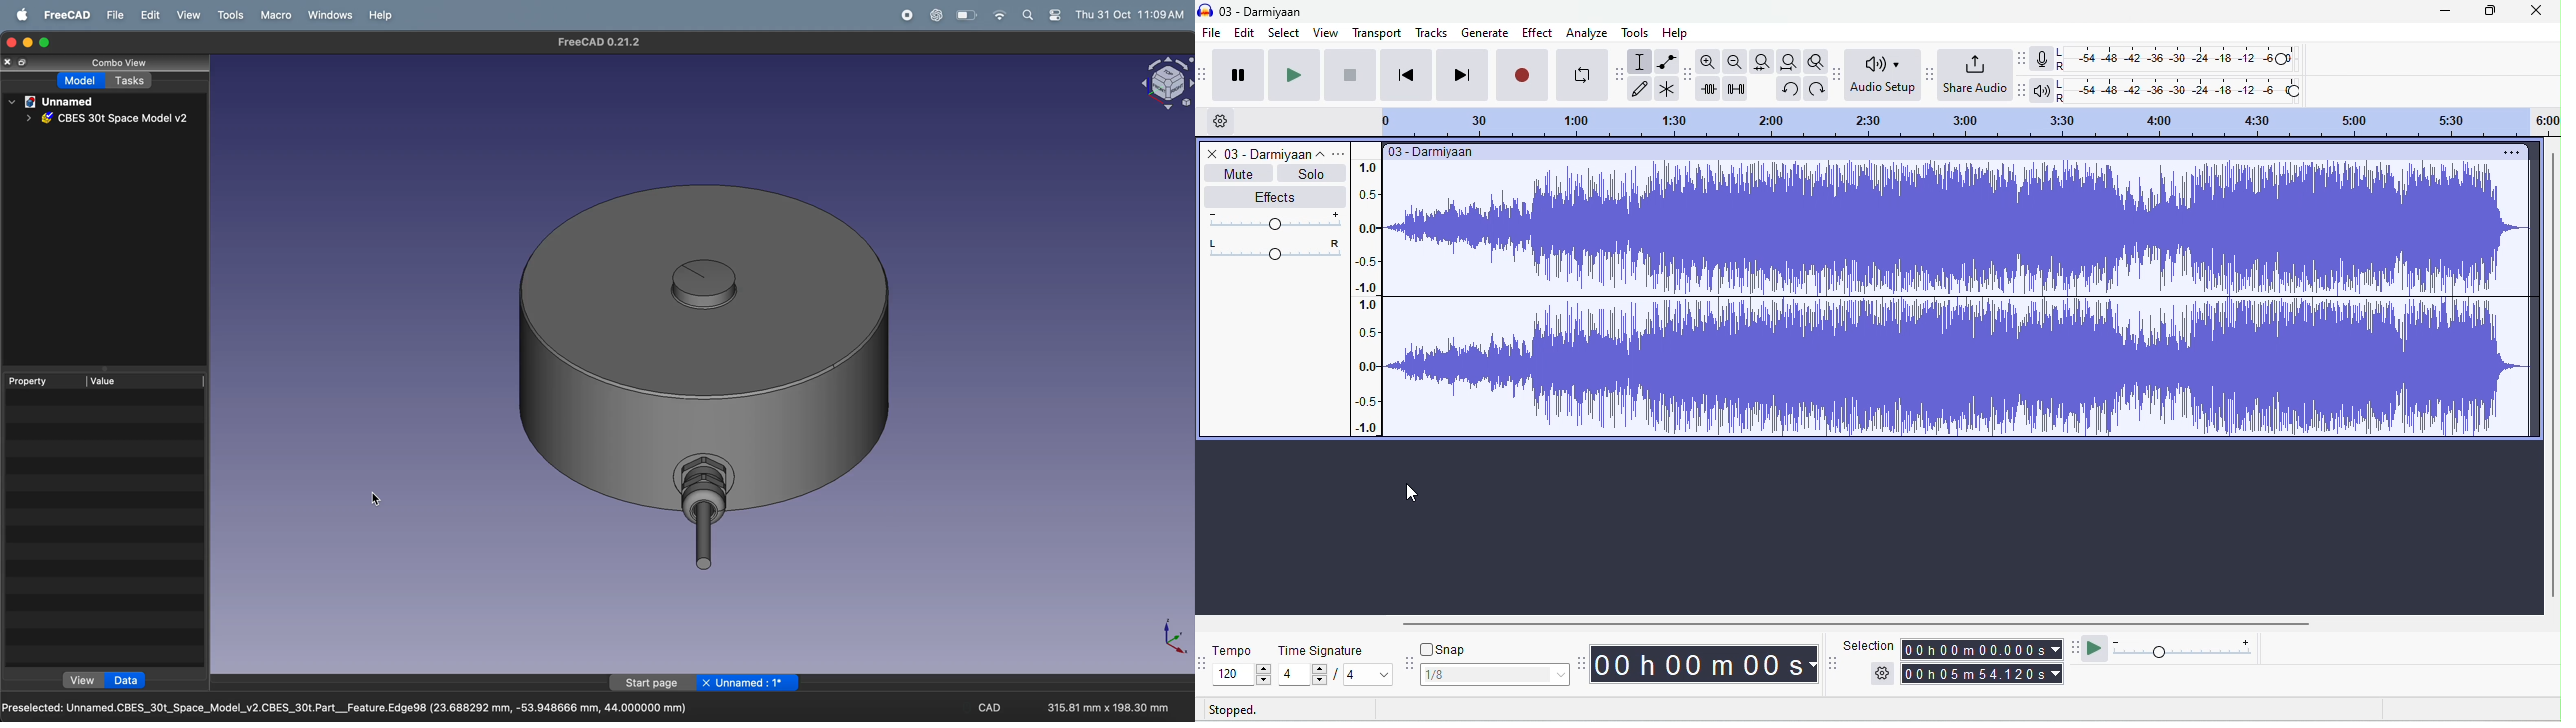  What do you see at coordinates (1291, 76) in the screenshot?
I see `play` at bounding box center [1291, 76].